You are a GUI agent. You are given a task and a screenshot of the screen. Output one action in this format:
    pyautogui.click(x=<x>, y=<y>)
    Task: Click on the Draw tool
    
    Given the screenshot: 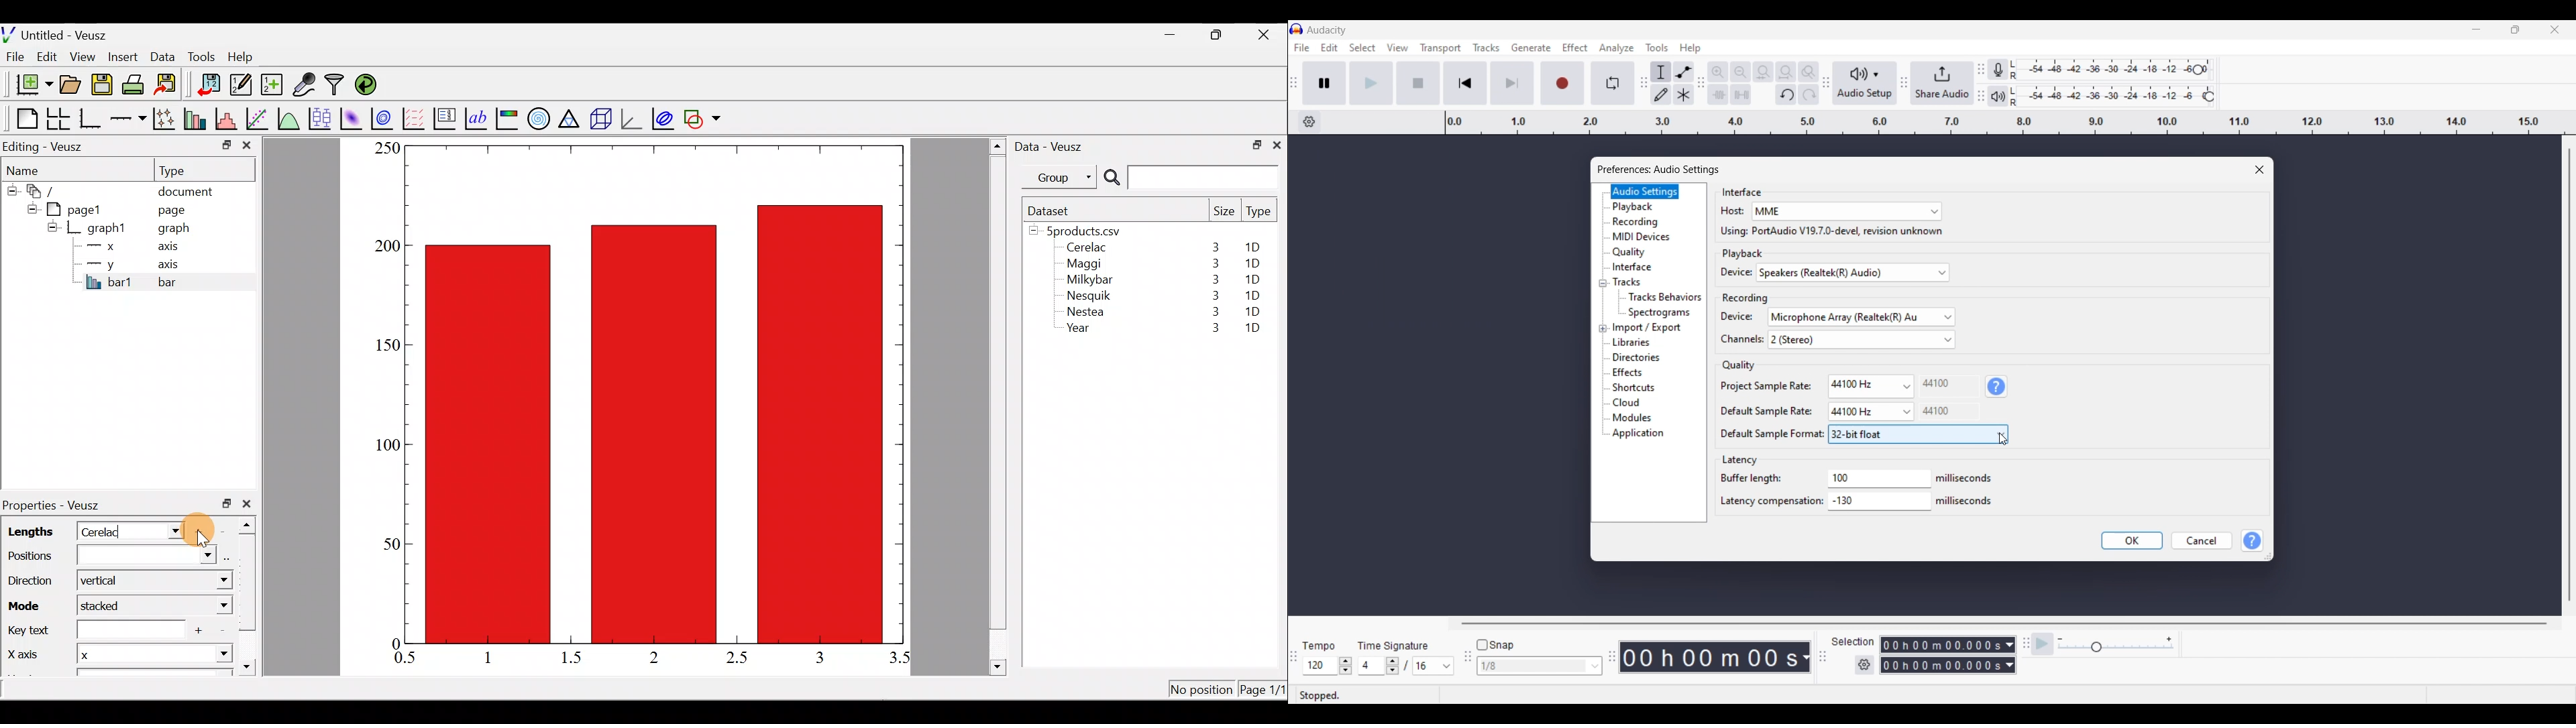 What is the action you would take?
    pyautogui.click(x=1662, y=95)
    